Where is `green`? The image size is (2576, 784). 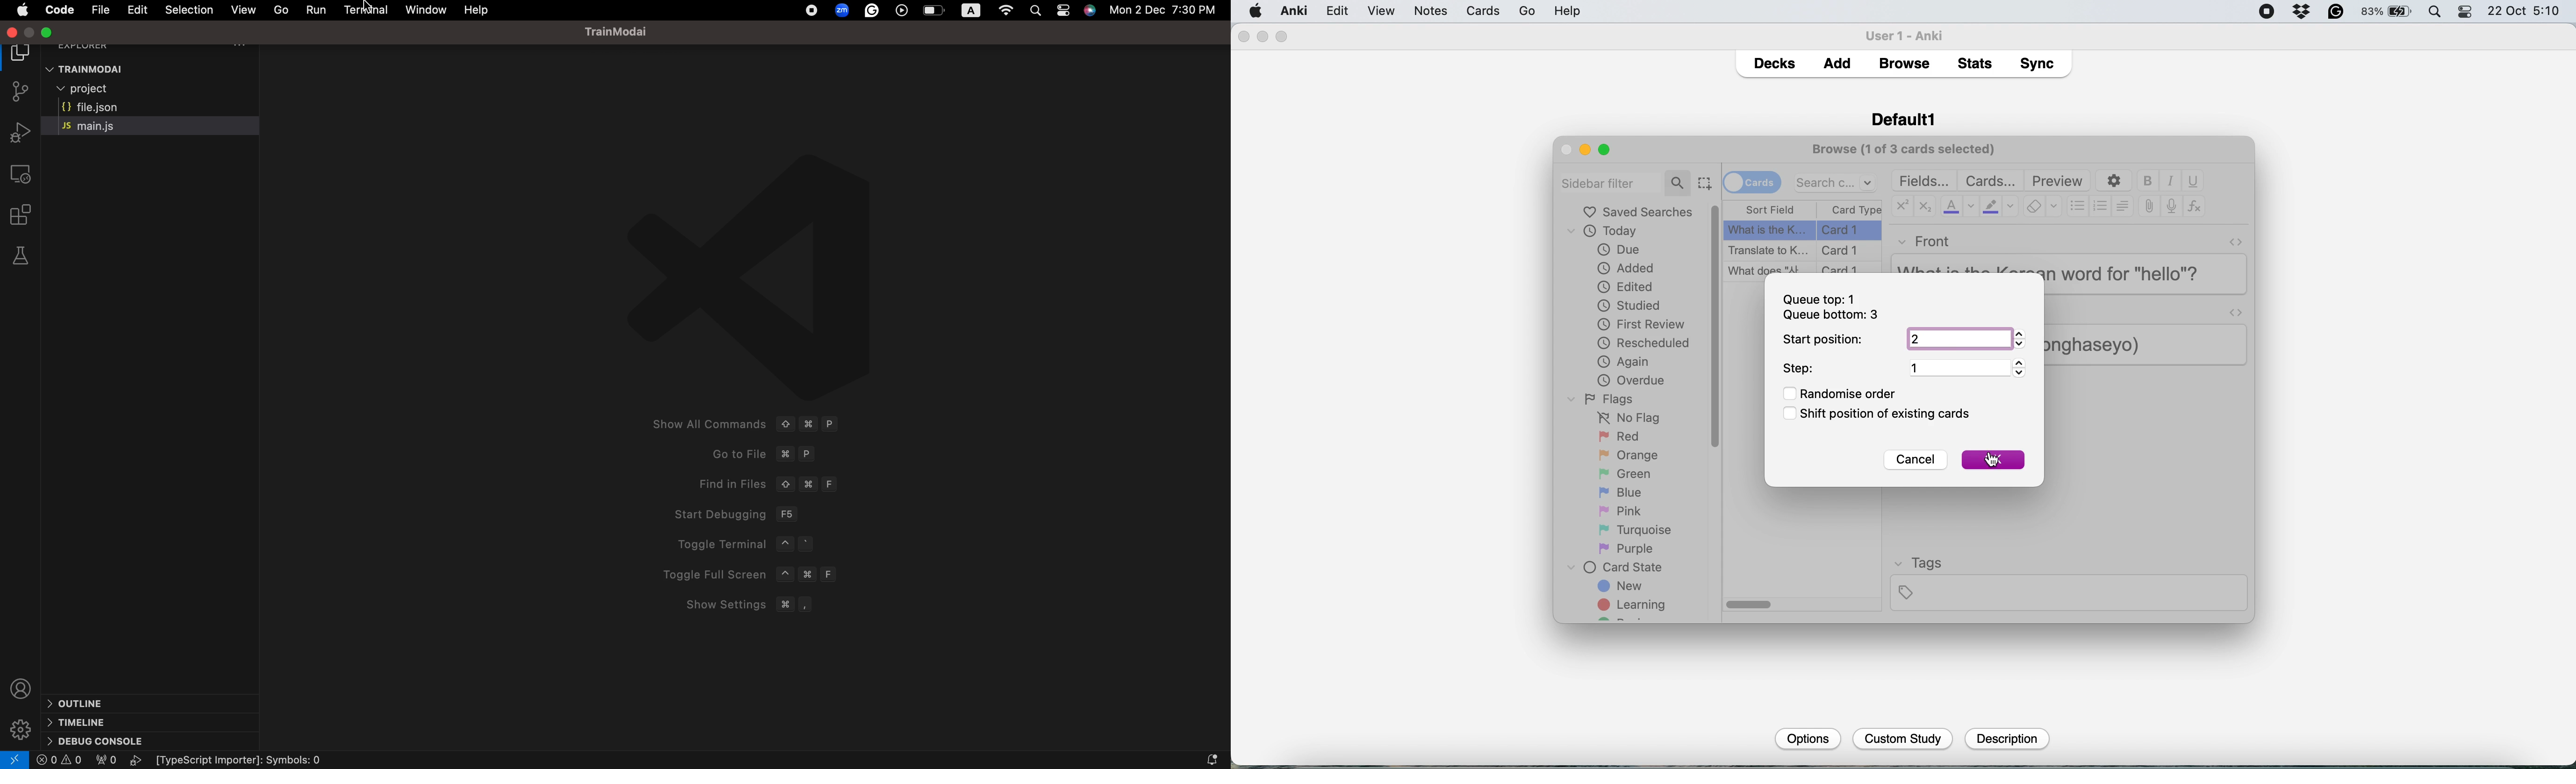
green is located at coordinates (1633, 473).